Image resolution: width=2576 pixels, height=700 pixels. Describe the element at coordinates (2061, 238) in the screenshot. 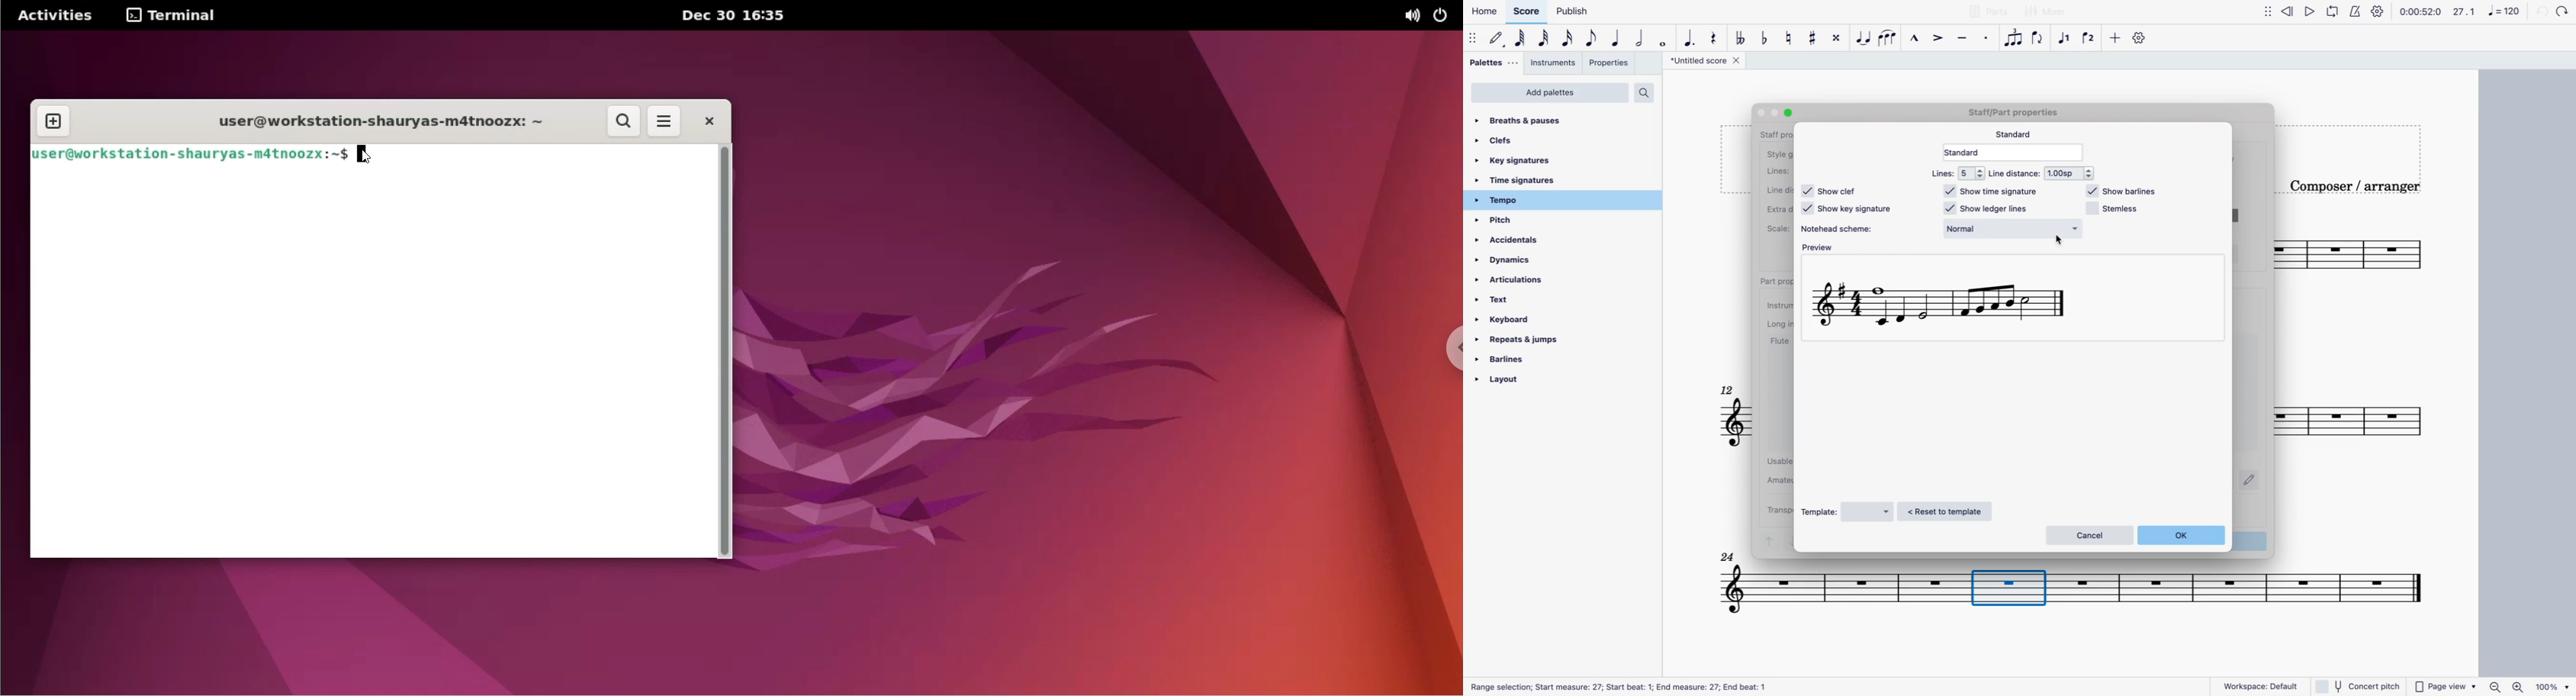

I see `cursor on Normal` at that location.